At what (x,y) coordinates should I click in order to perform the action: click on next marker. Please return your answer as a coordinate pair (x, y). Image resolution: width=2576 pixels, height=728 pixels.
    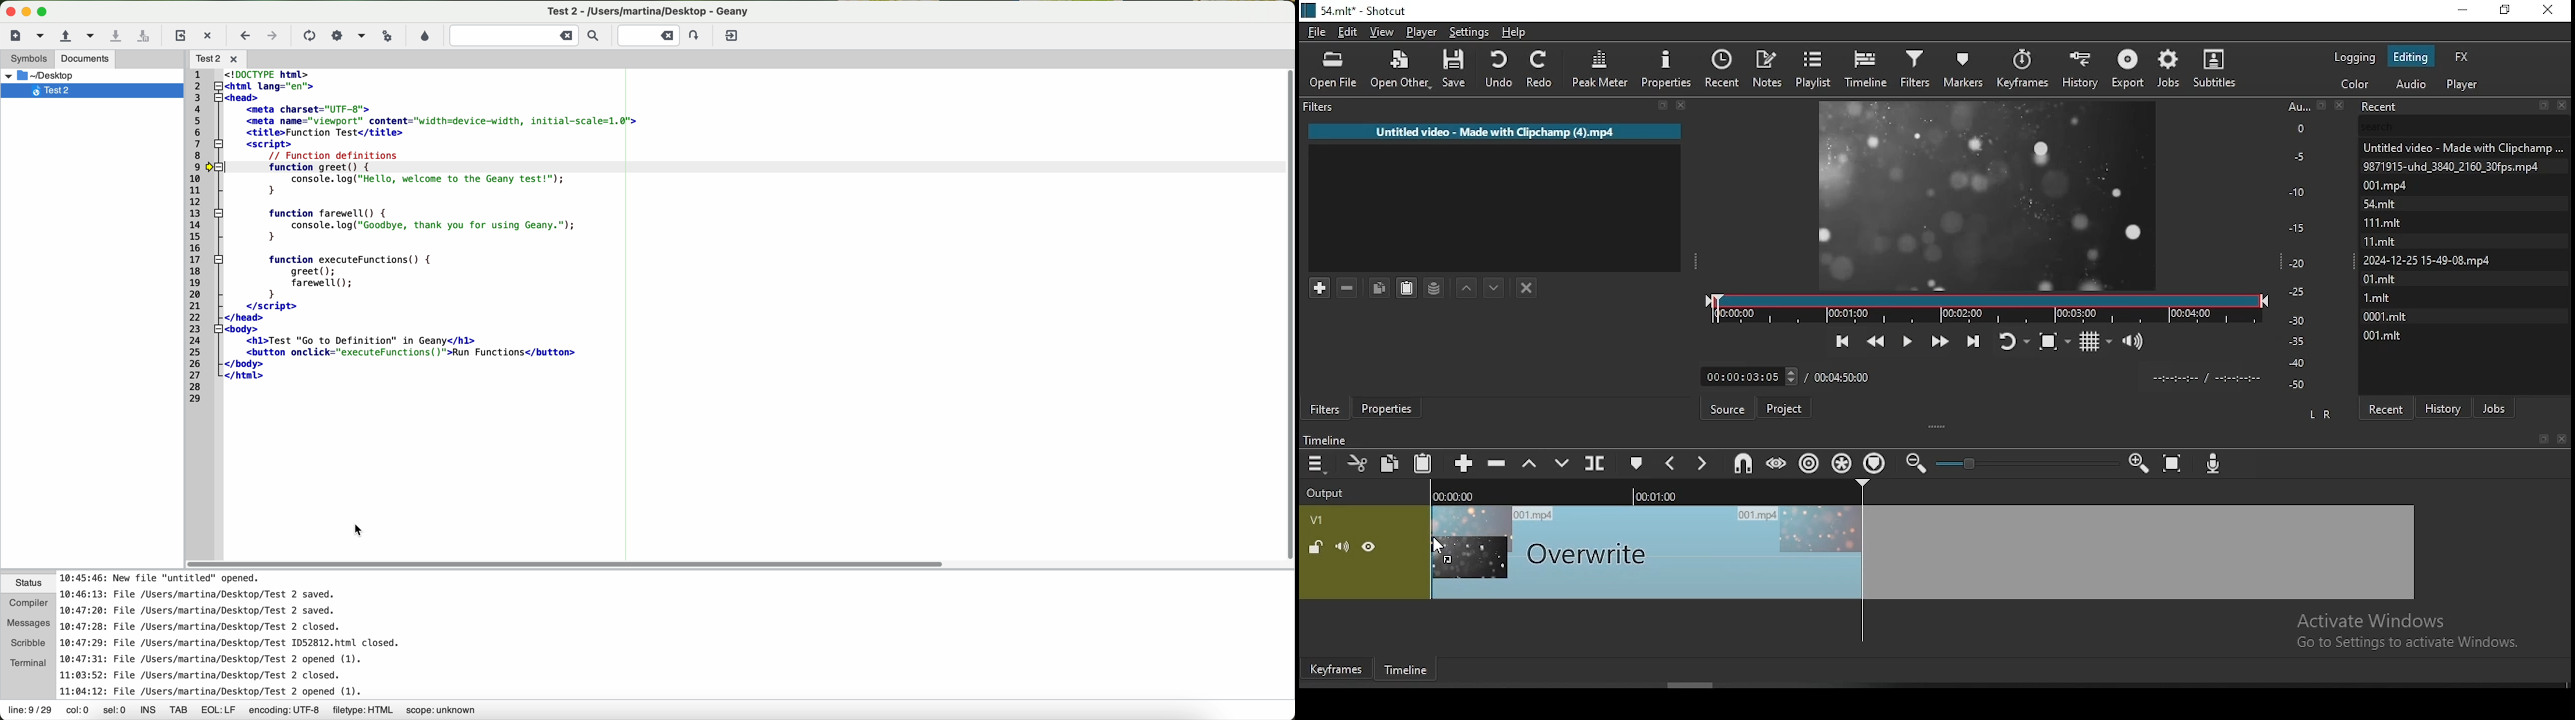
    Looking at the image, I should click on (1702, 463).